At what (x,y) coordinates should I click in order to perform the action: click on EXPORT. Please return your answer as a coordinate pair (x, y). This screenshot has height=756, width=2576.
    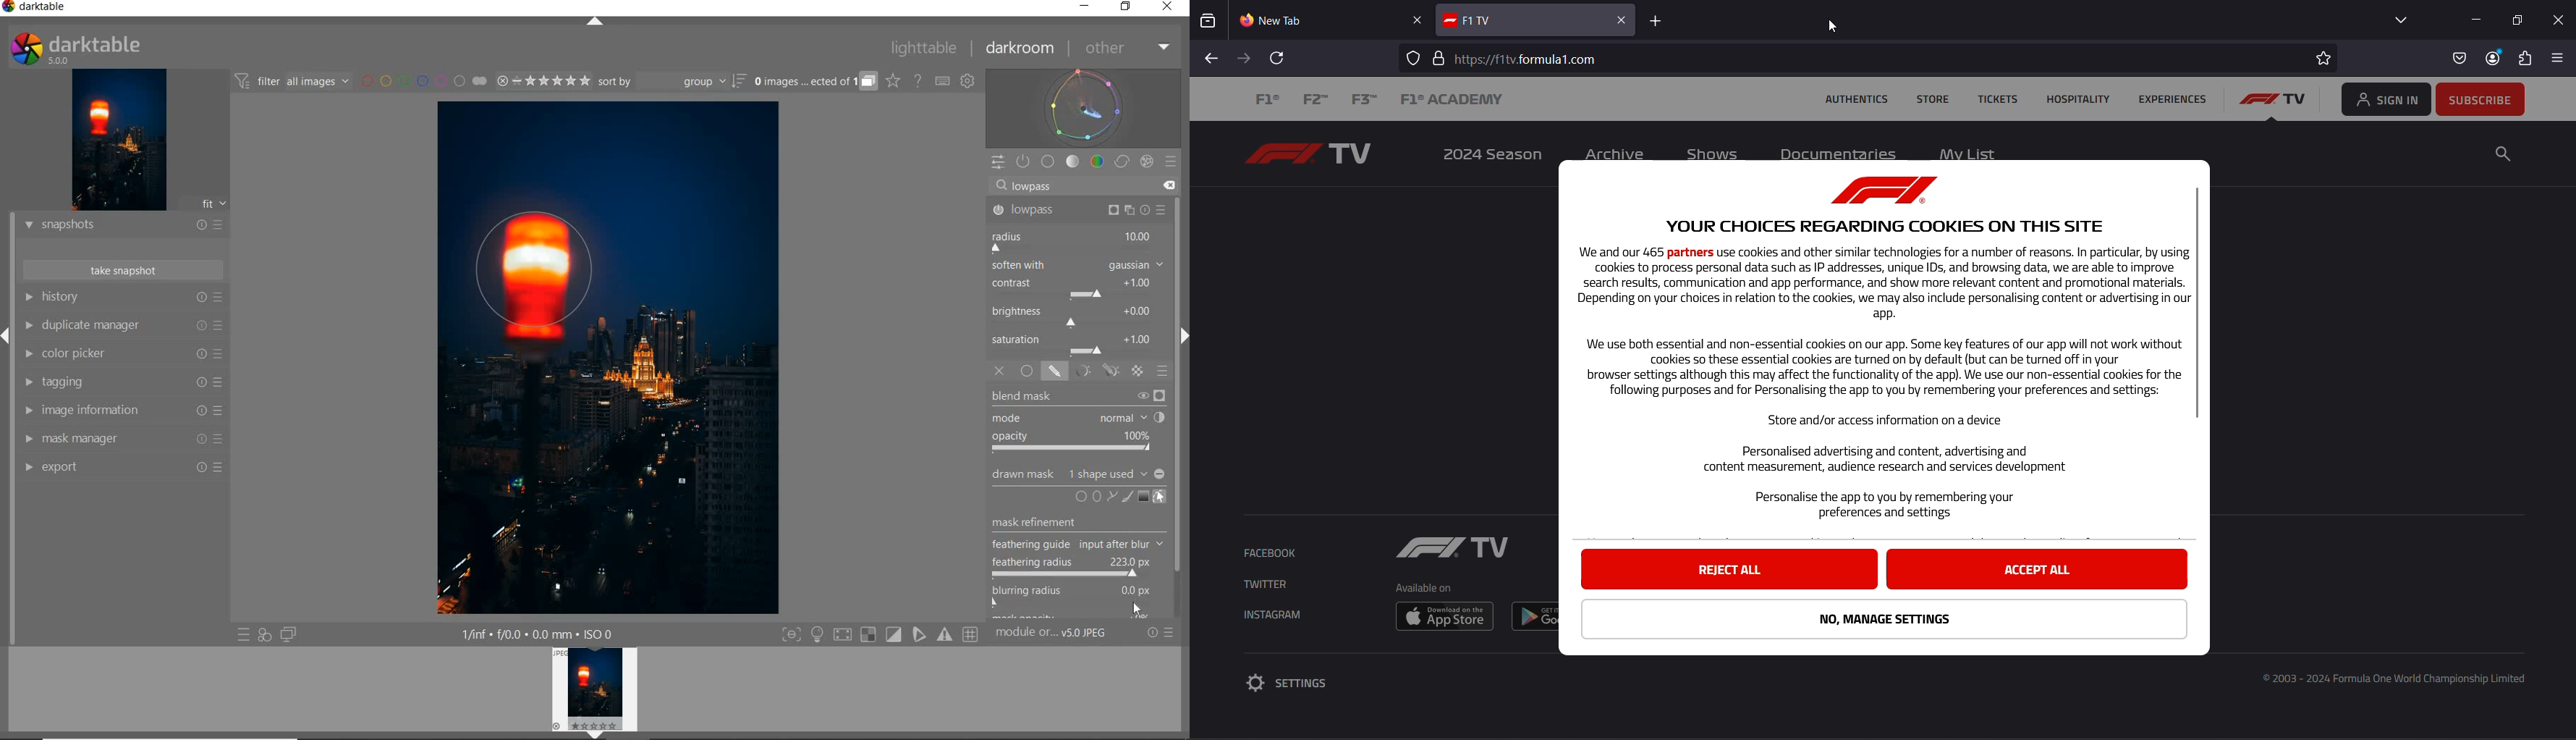
    Looking at the image, I should click on (124, 467).